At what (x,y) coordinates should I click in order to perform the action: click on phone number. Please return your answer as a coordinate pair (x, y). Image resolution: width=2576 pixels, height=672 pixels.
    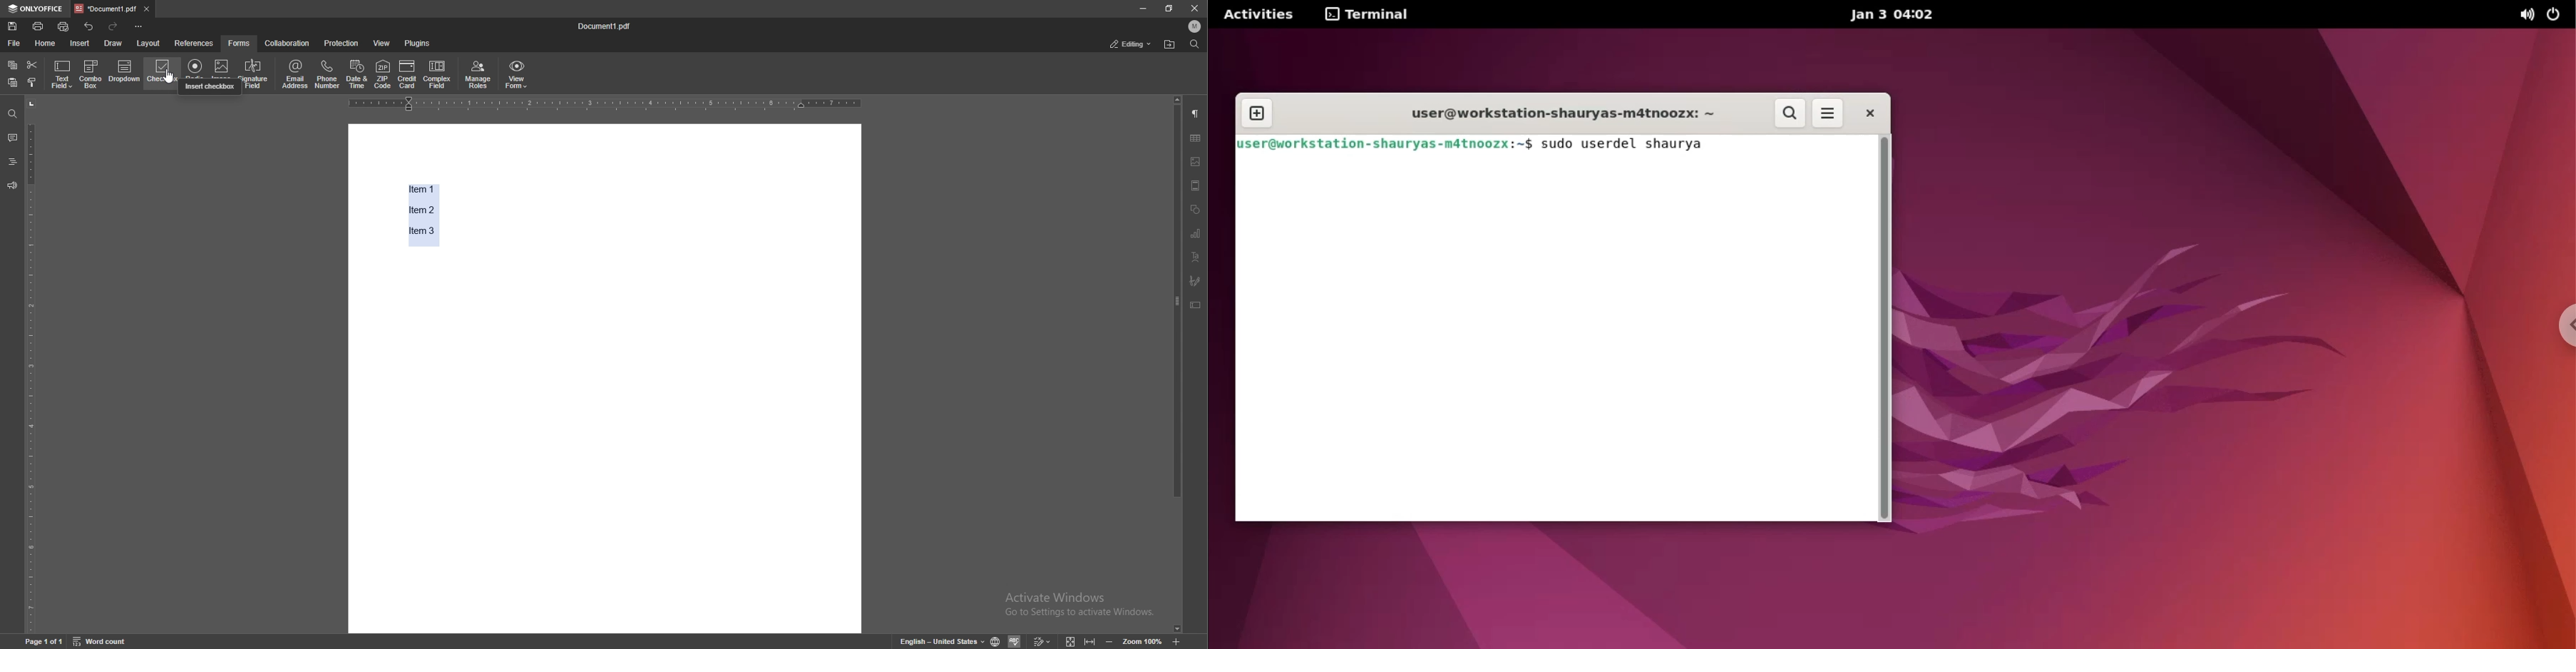
    Looking at the image, I should click on (328, 74).